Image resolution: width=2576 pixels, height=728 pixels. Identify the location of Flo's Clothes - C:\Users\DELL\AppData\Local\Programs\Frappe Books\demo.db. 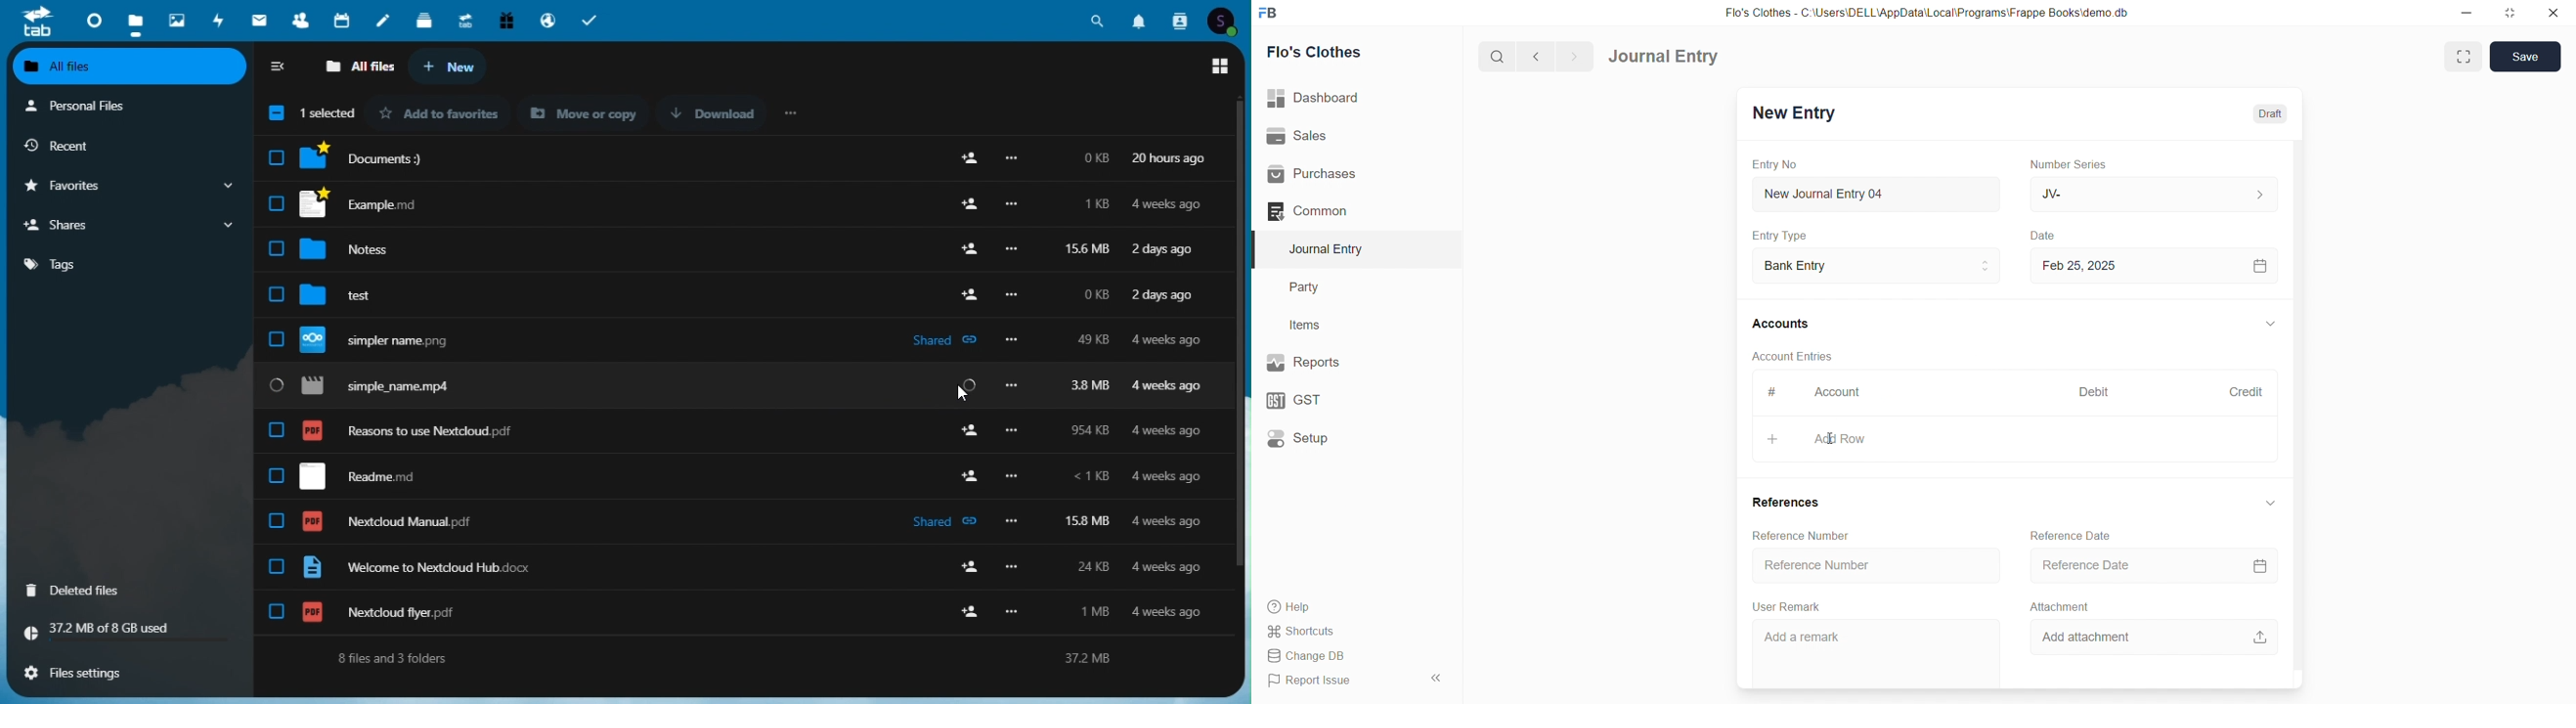
(1927, 13).